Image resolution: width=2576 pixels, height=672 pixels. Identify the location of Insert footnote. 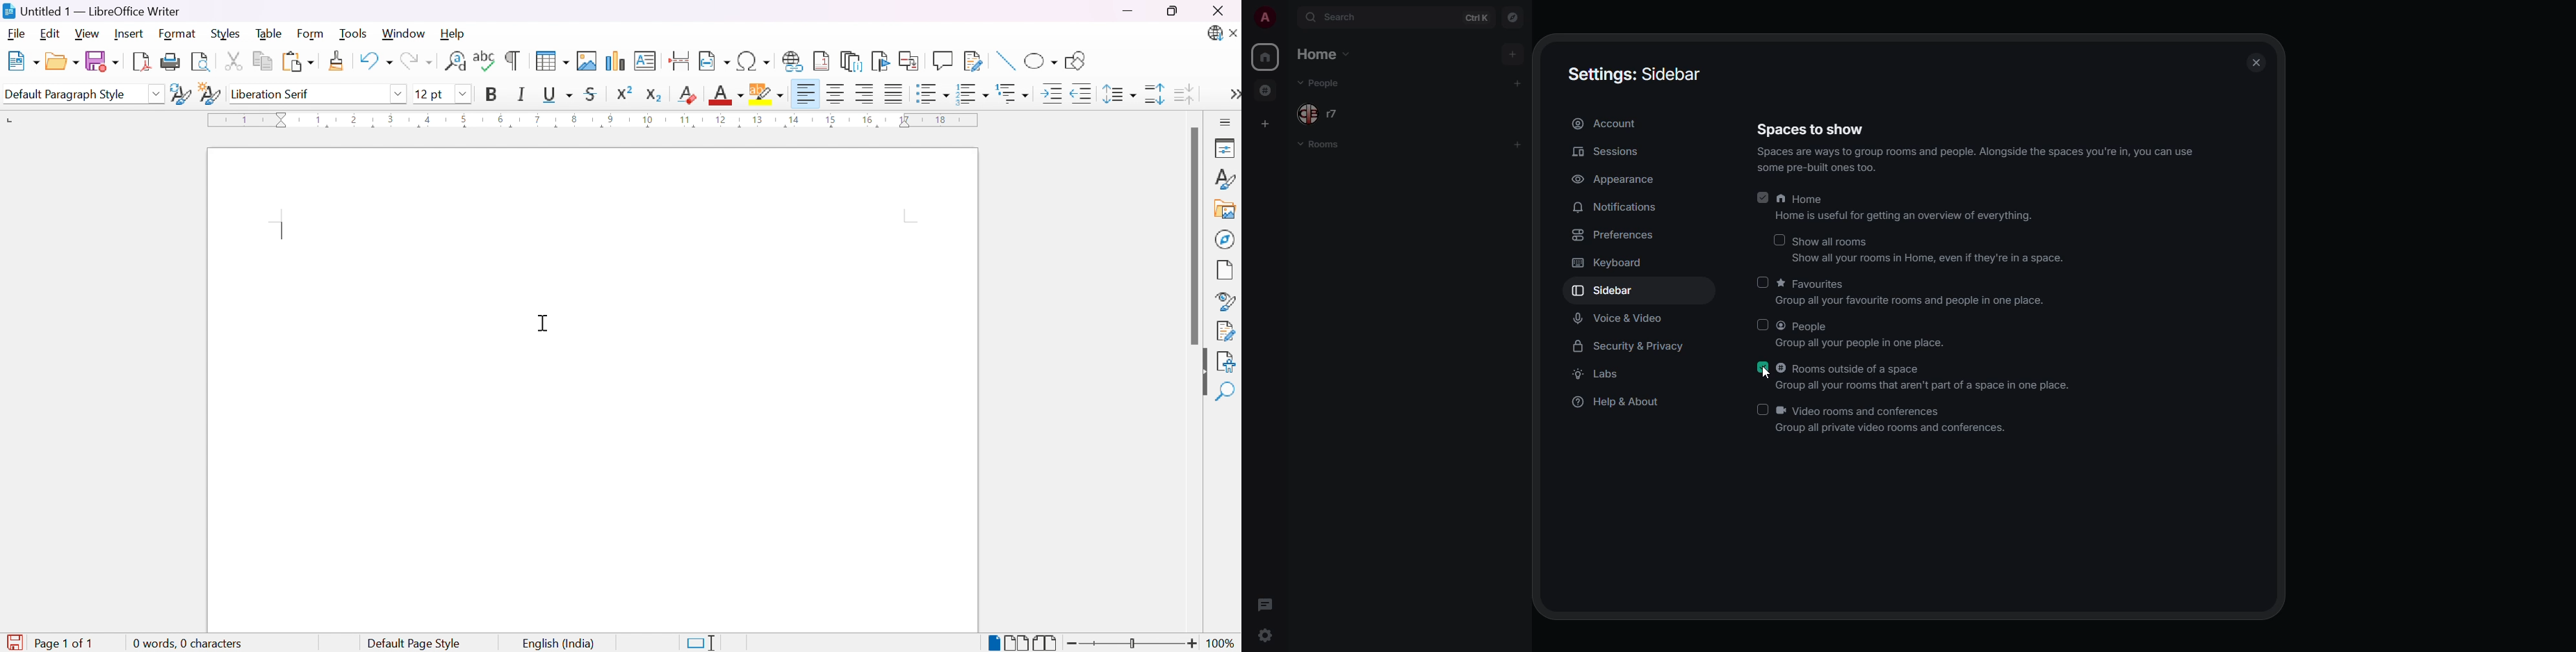
(822, 60).